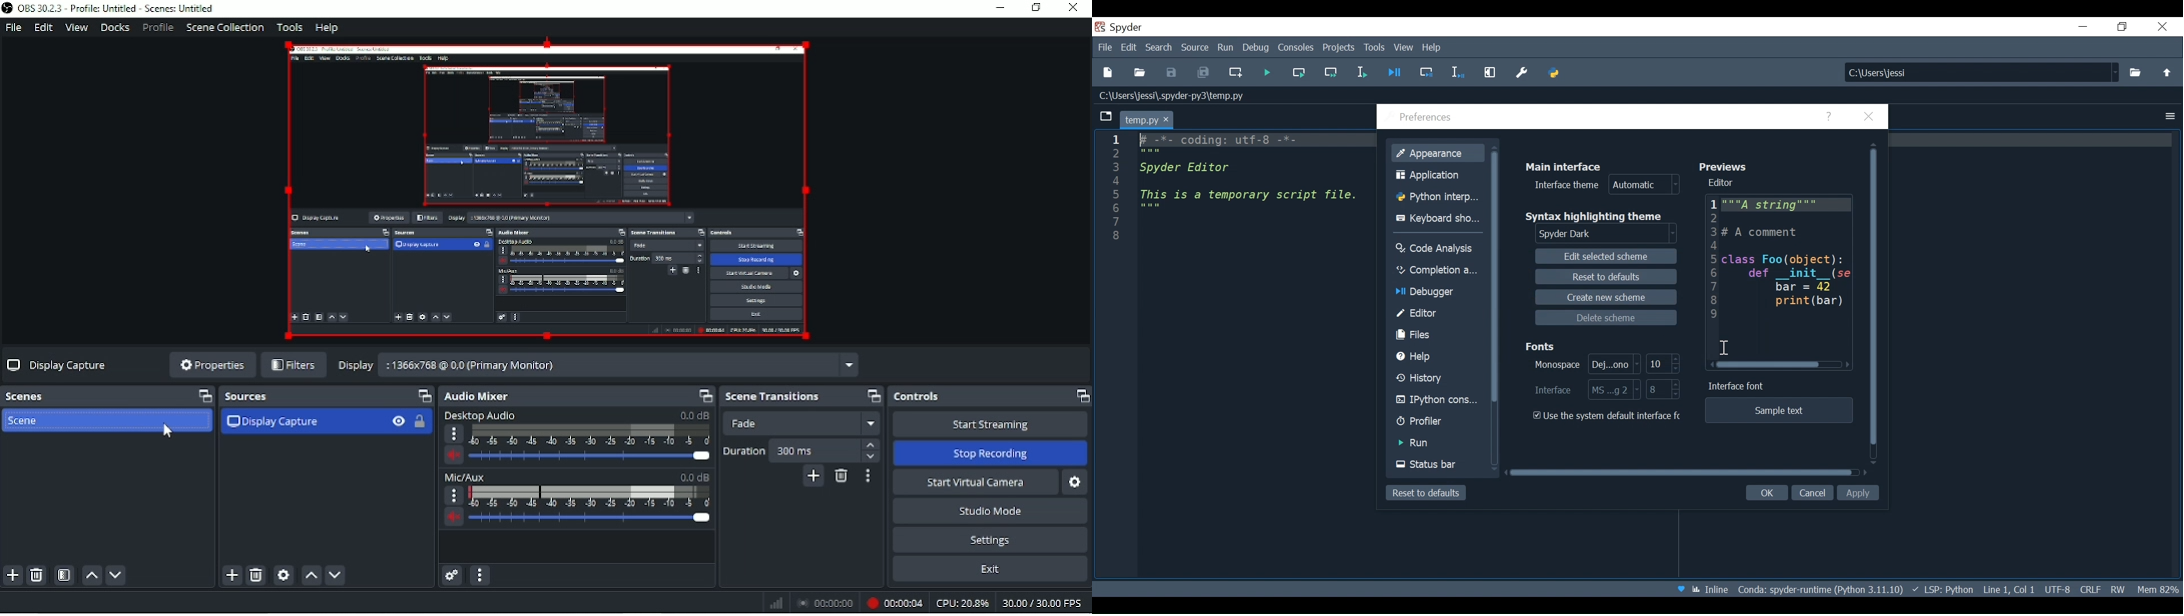 This screenshot has height=616, width=2184. I want to click on Slider, so click(591, 457).